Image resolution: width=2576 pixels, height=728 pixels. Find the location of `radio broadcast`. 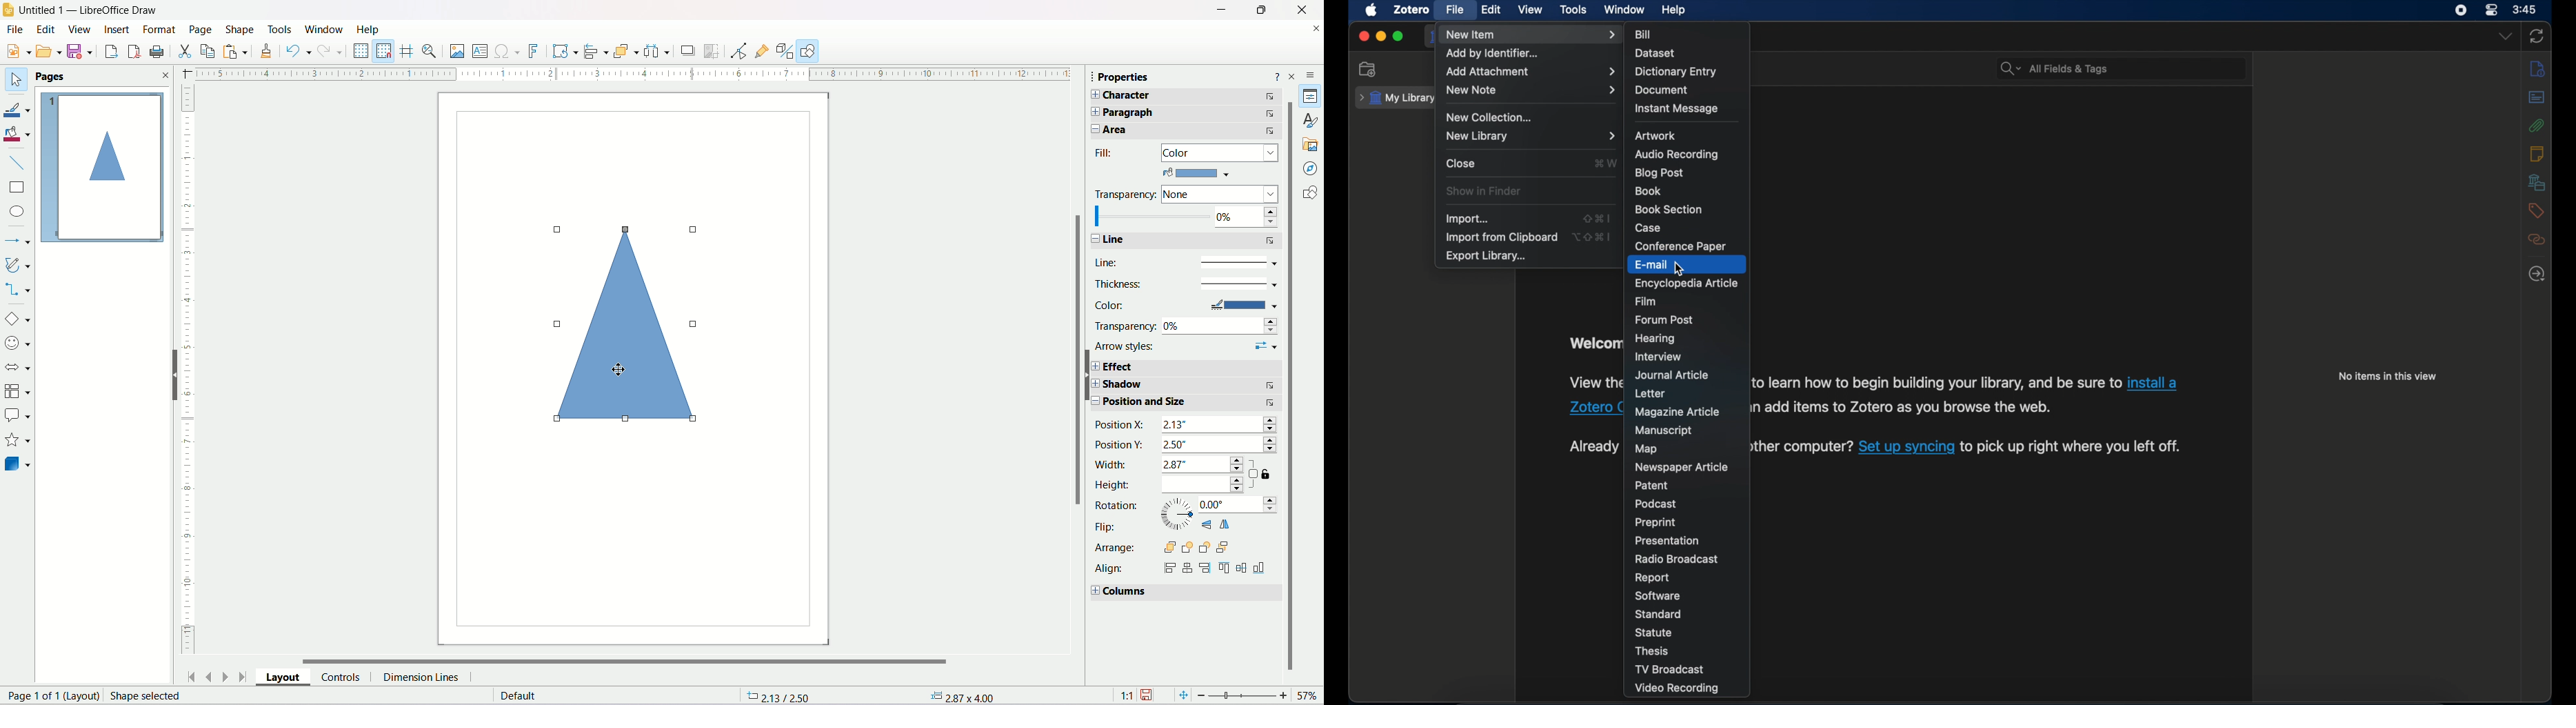

radio broadcast is located at coordinates (1679, 559).